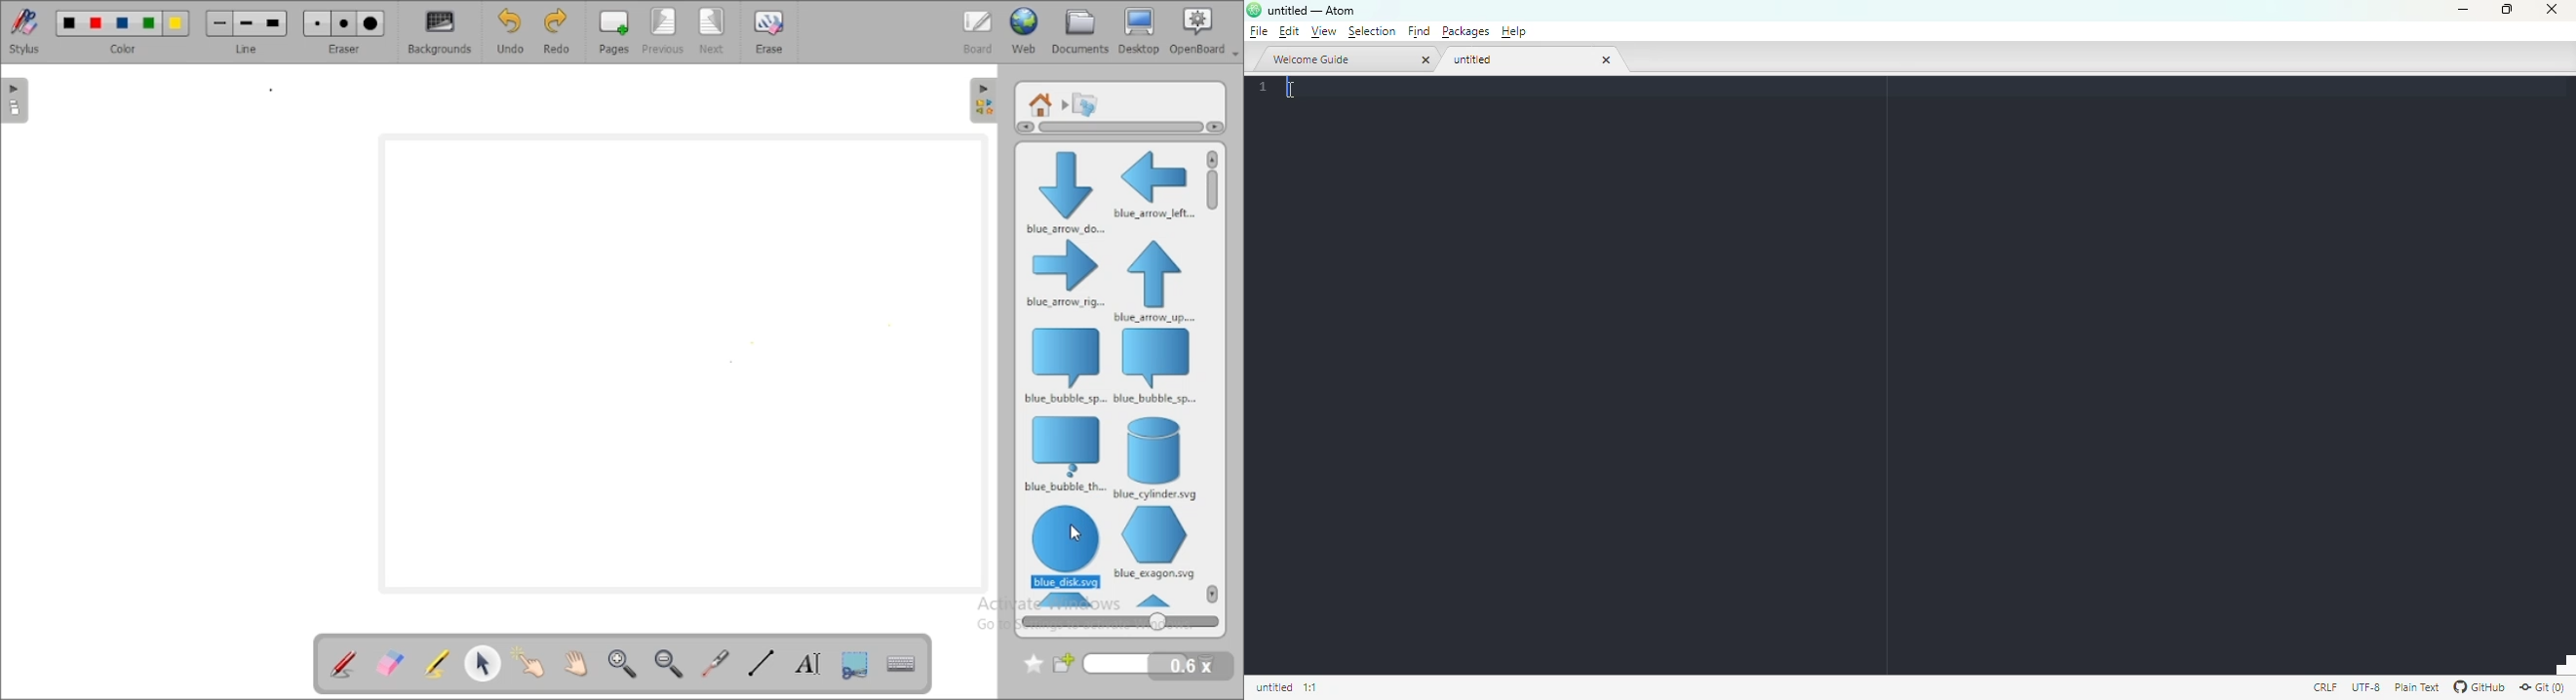 The height and width of the screenshot is (700, 2576). What do you see at coordinates (18, 100) in the screenshot?
I see `pages pane` at bounding box center [18, 100].